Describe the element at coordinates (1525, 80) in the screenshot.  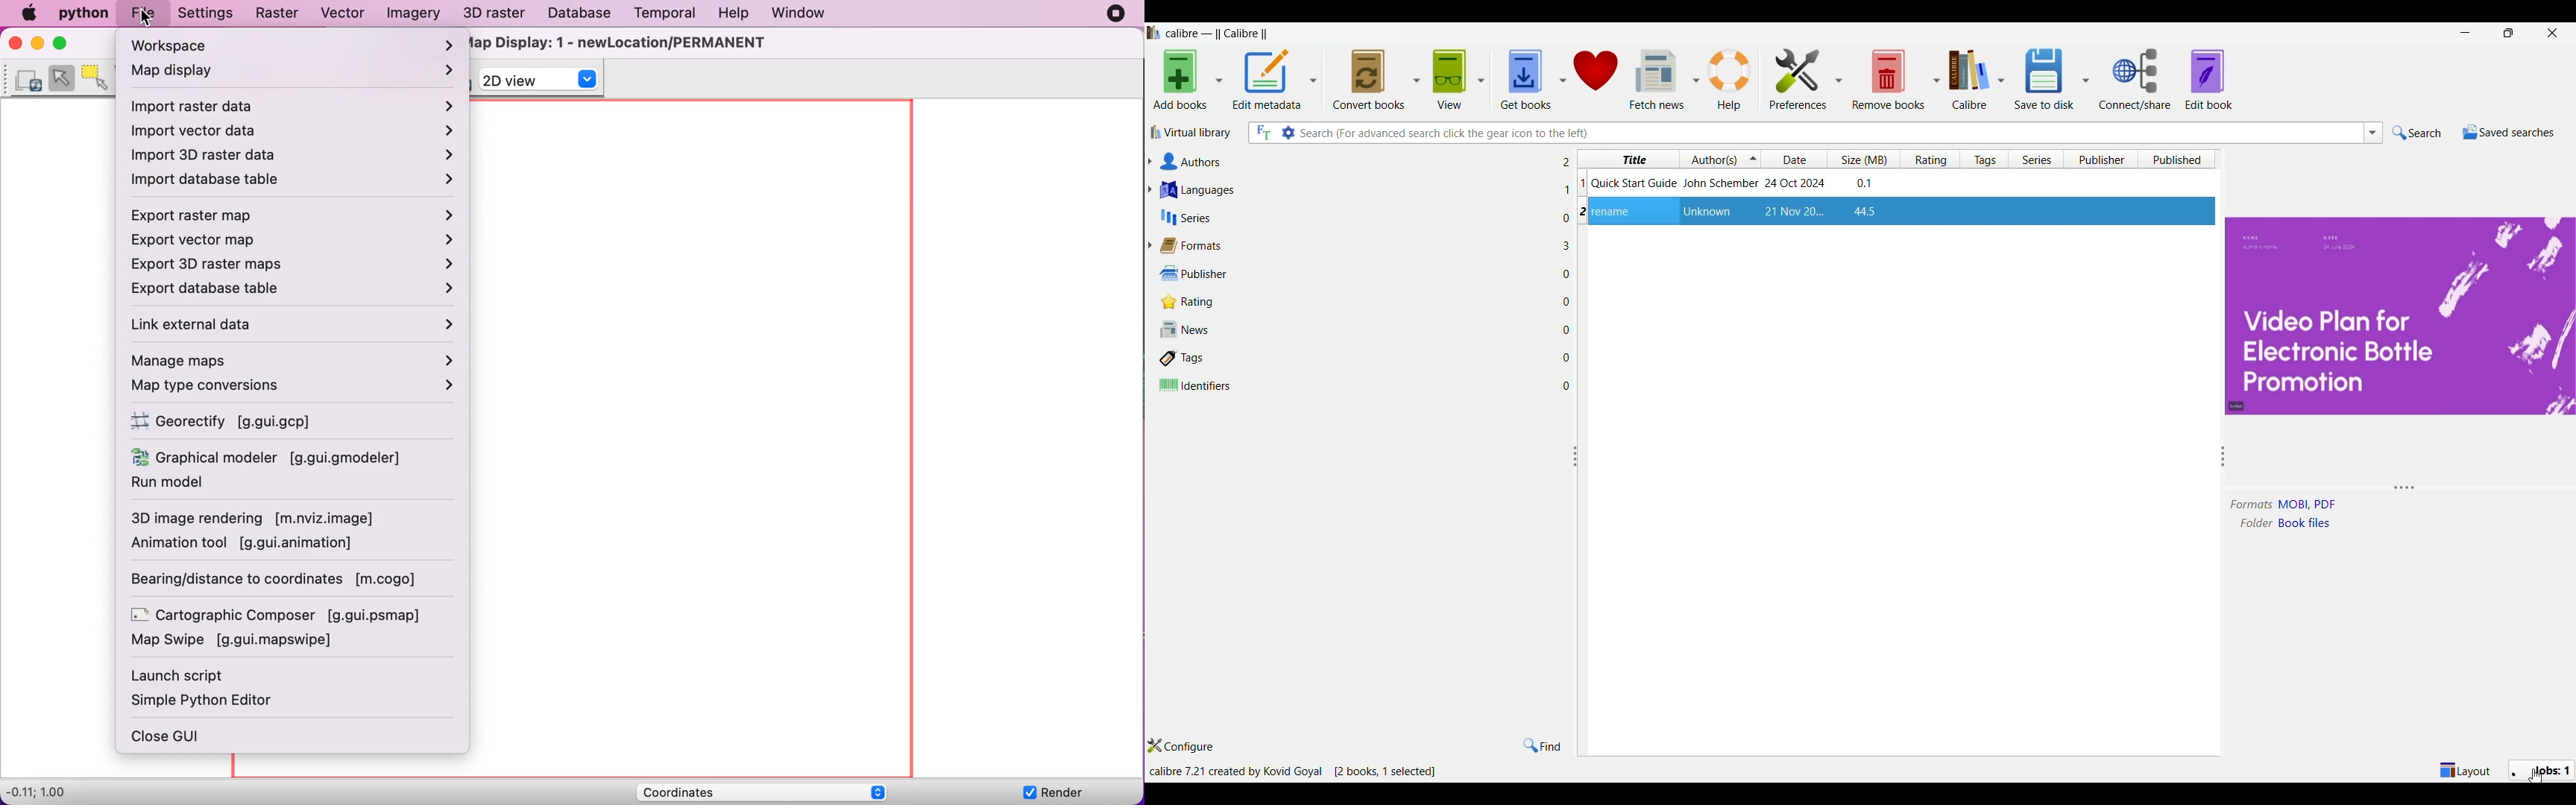
I see `Get books` at that location.